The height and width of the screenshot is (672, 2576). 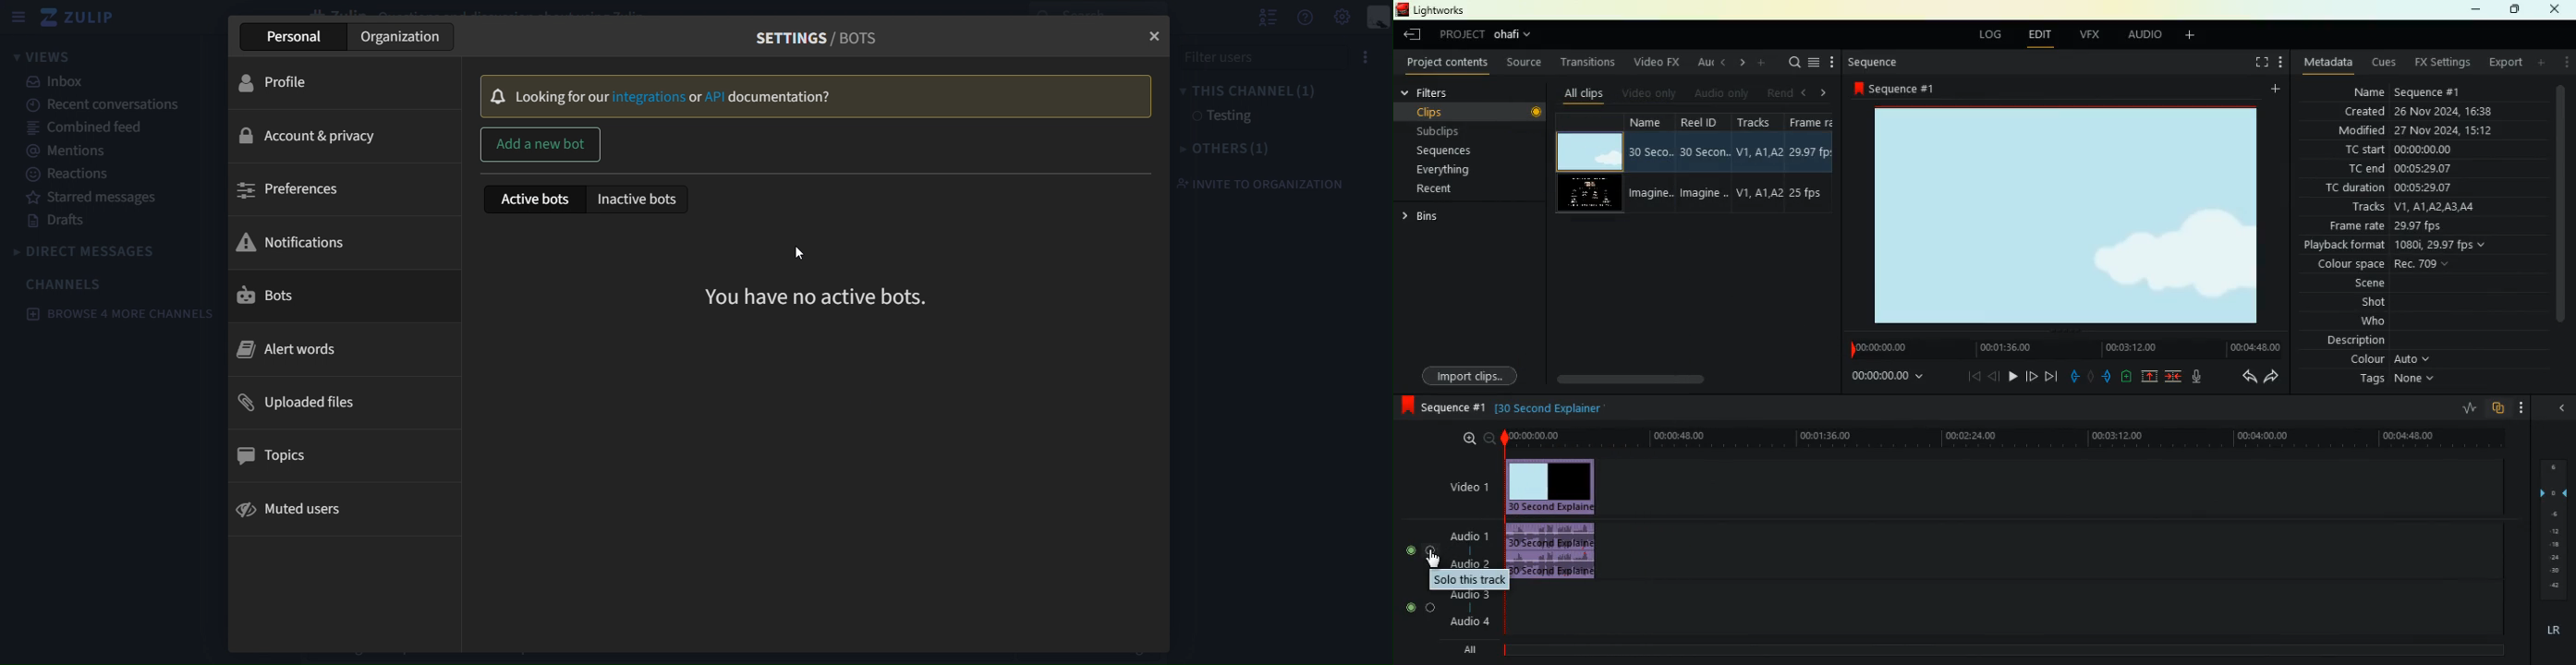 What do you see at coordinates (302, 295) in the screenshot?
I see `bots` at bounding box center [302, 295].